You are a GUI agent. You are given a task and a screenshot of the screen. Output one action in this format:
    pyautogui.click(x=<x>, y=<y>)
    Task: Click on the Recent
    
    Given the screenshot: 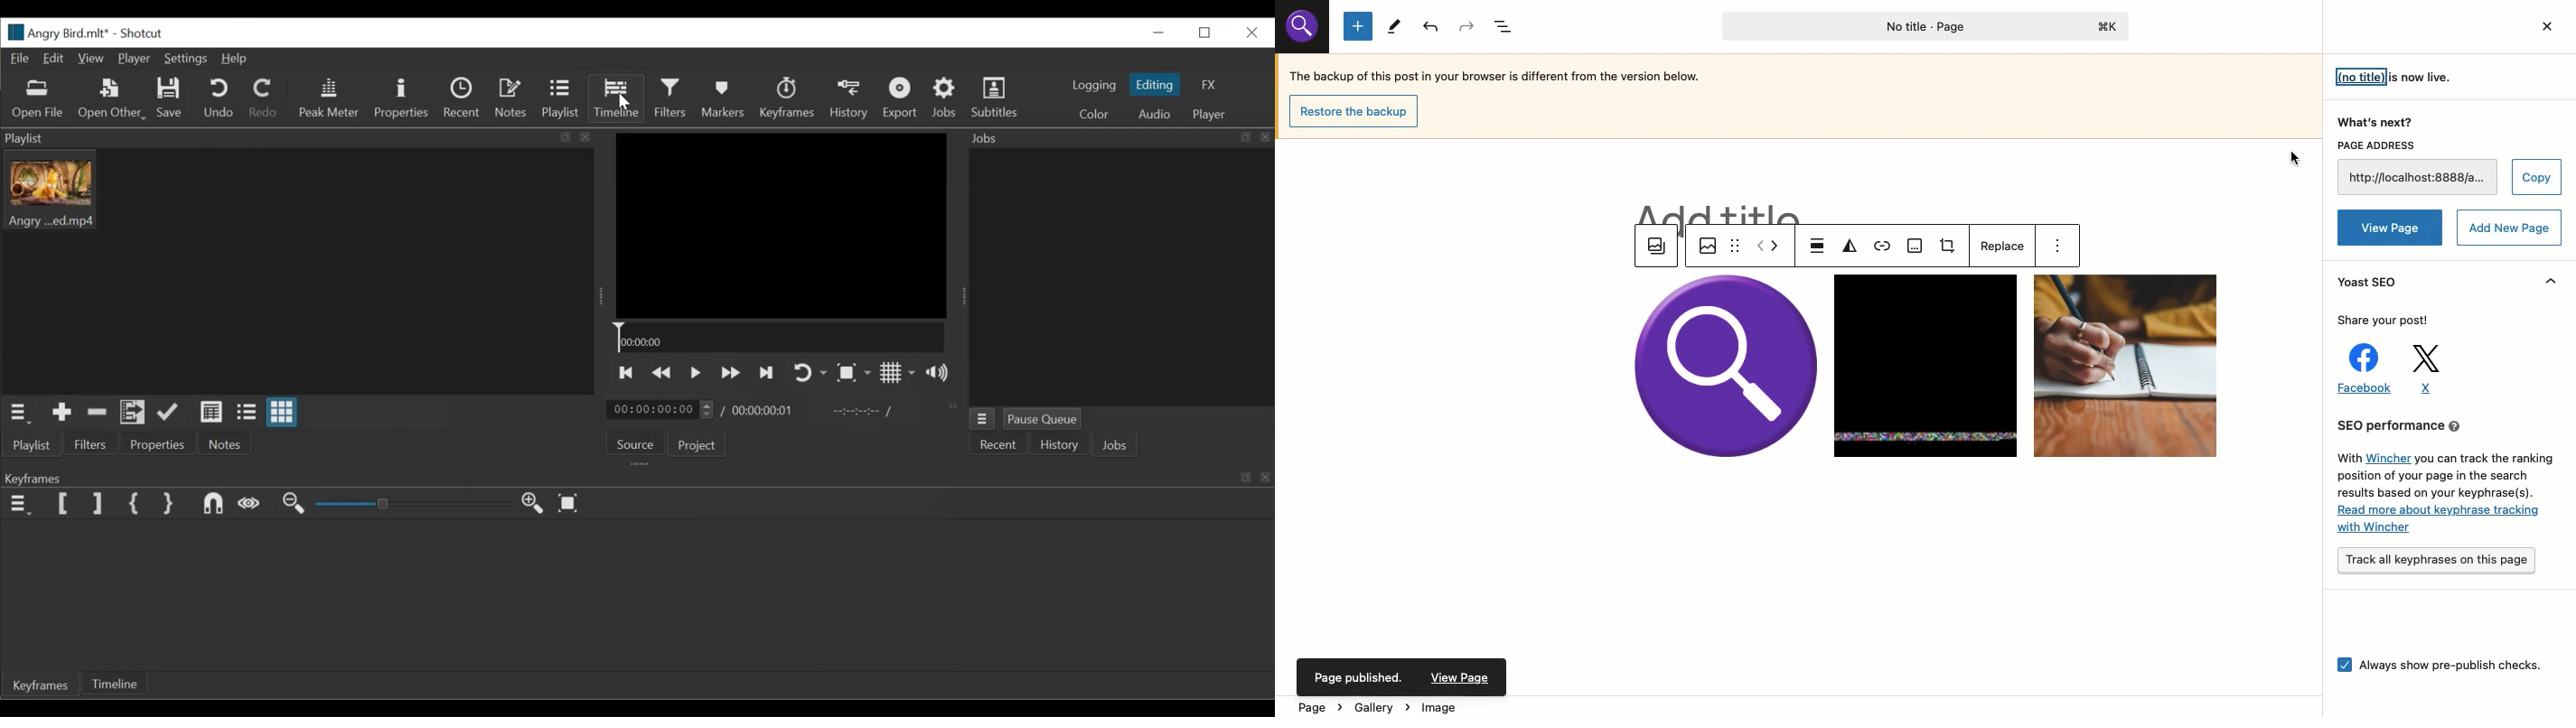 What is the action you would take?
    pyautogui.click(x=998, y=445)
    